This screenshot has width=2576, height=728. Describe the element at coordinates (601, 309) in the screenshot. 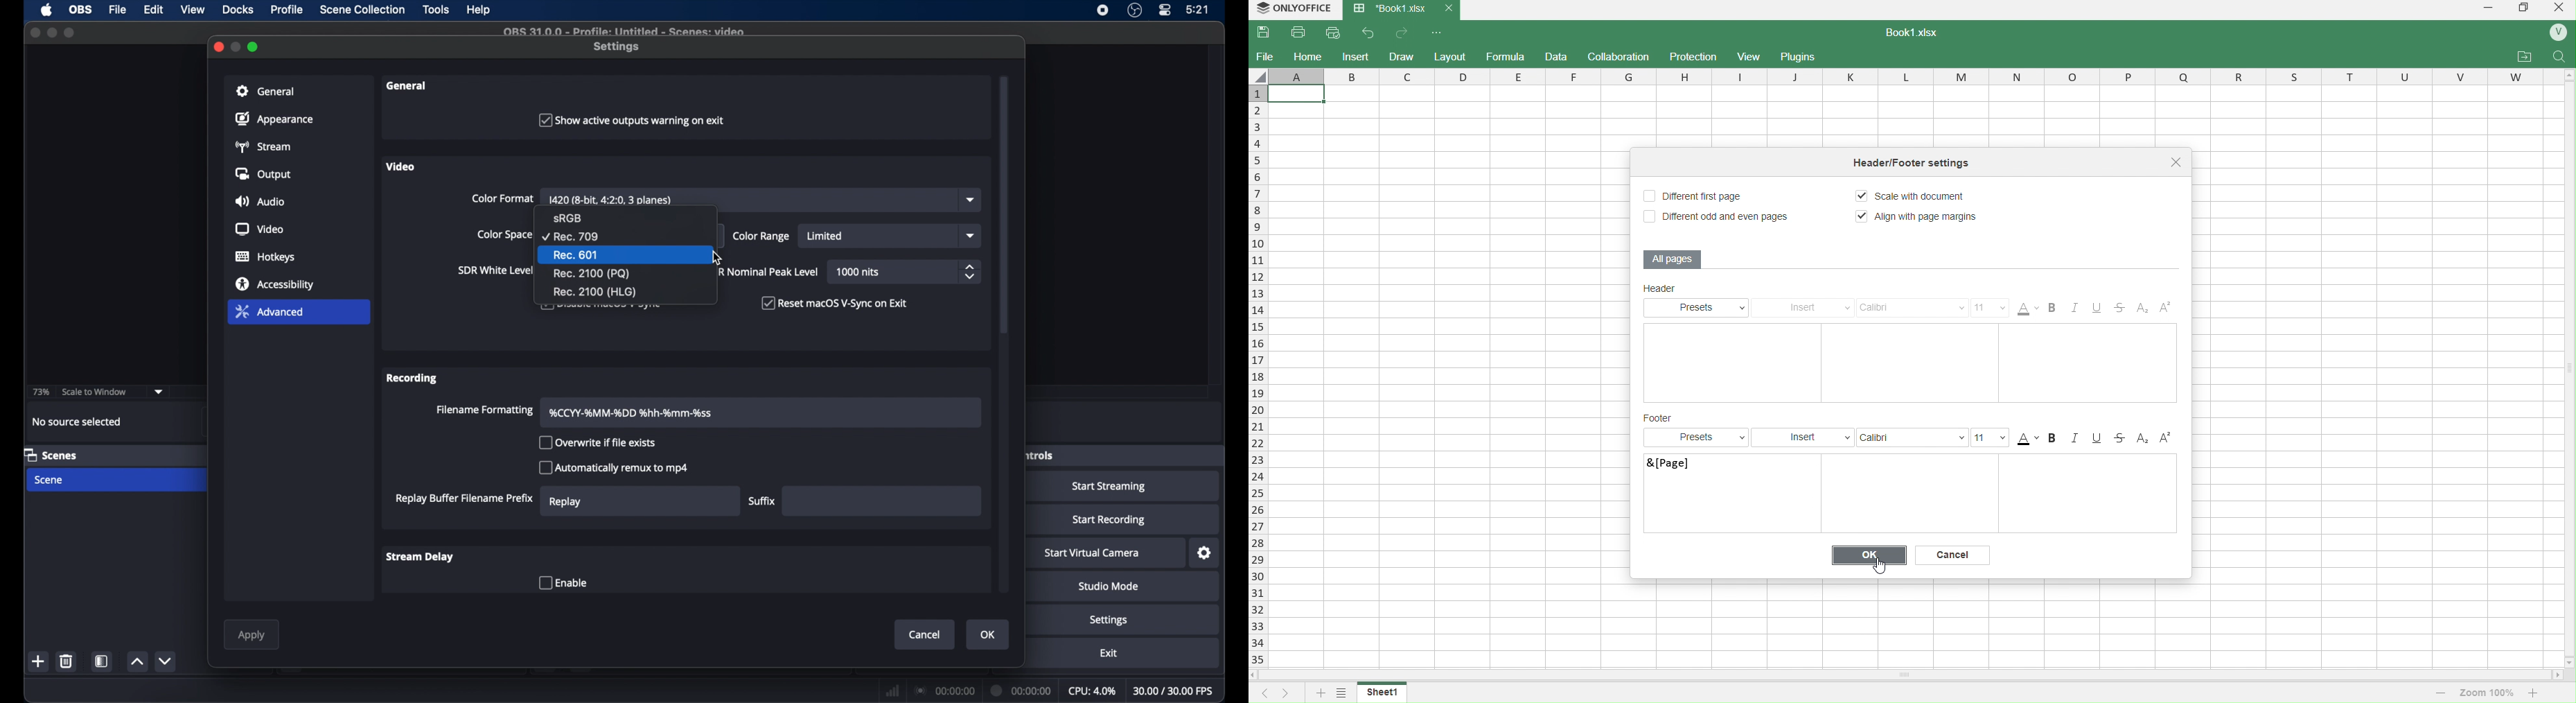

I see `obscure text` at that location.